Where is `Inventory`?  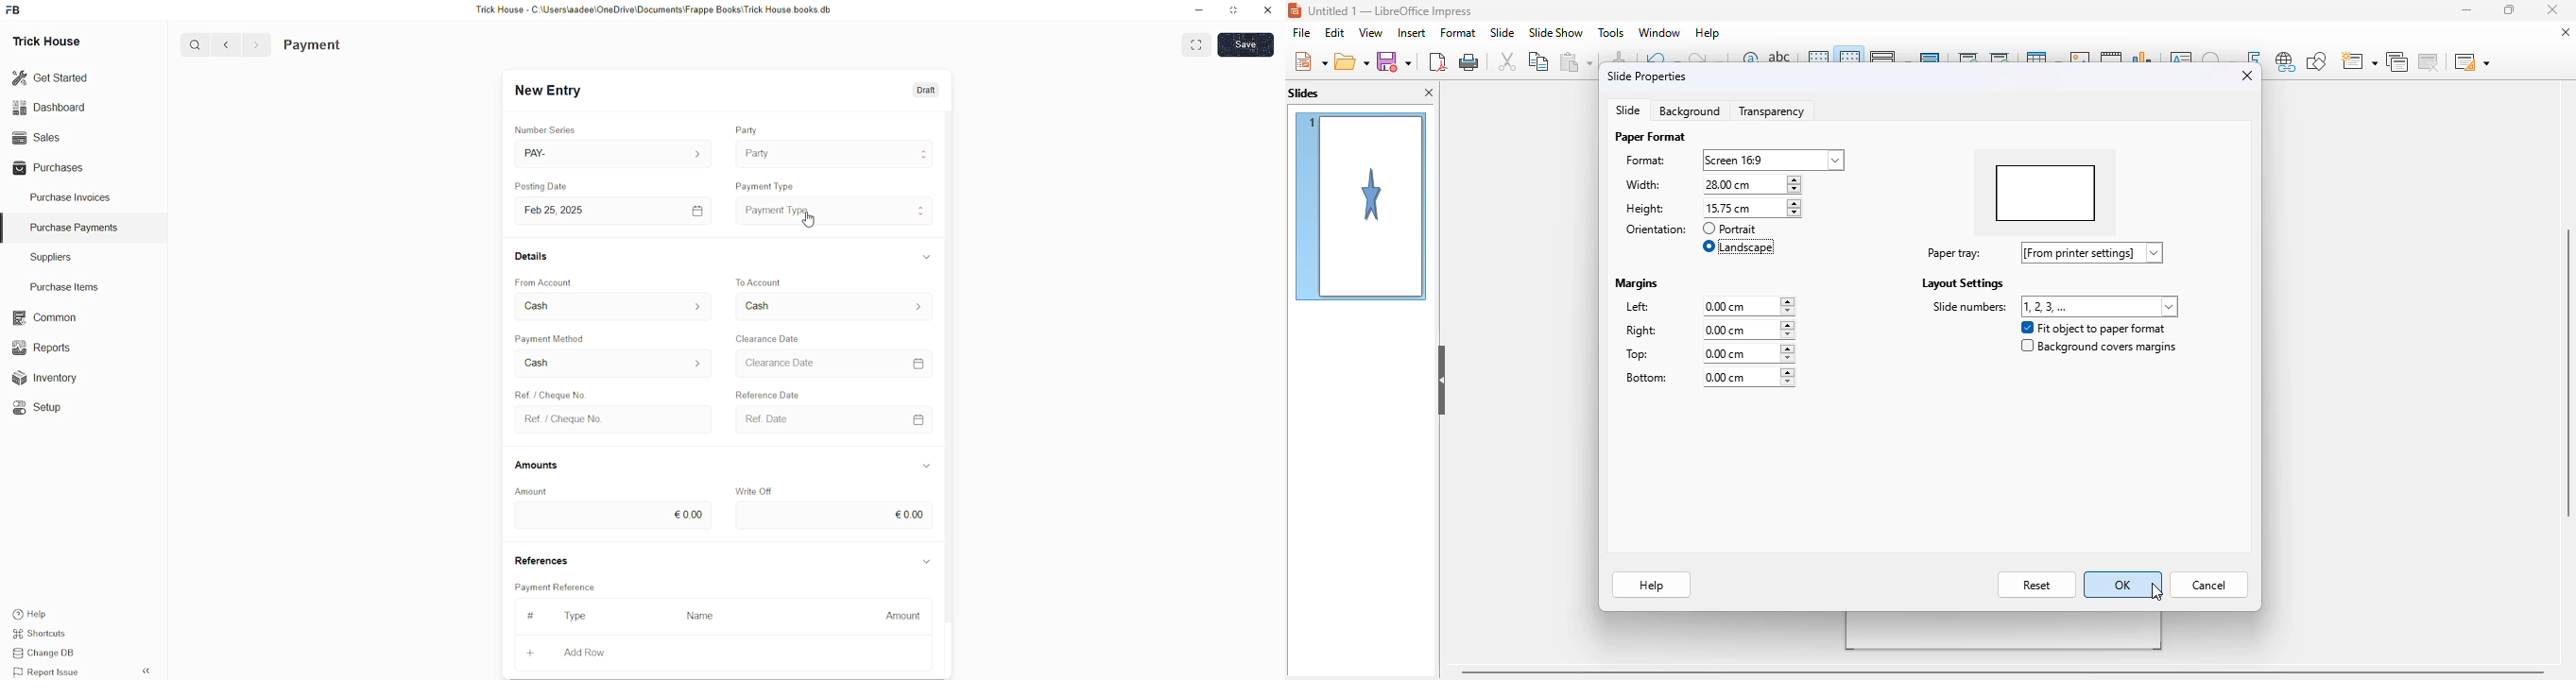 Inventory is located at coordinates (52, 381).